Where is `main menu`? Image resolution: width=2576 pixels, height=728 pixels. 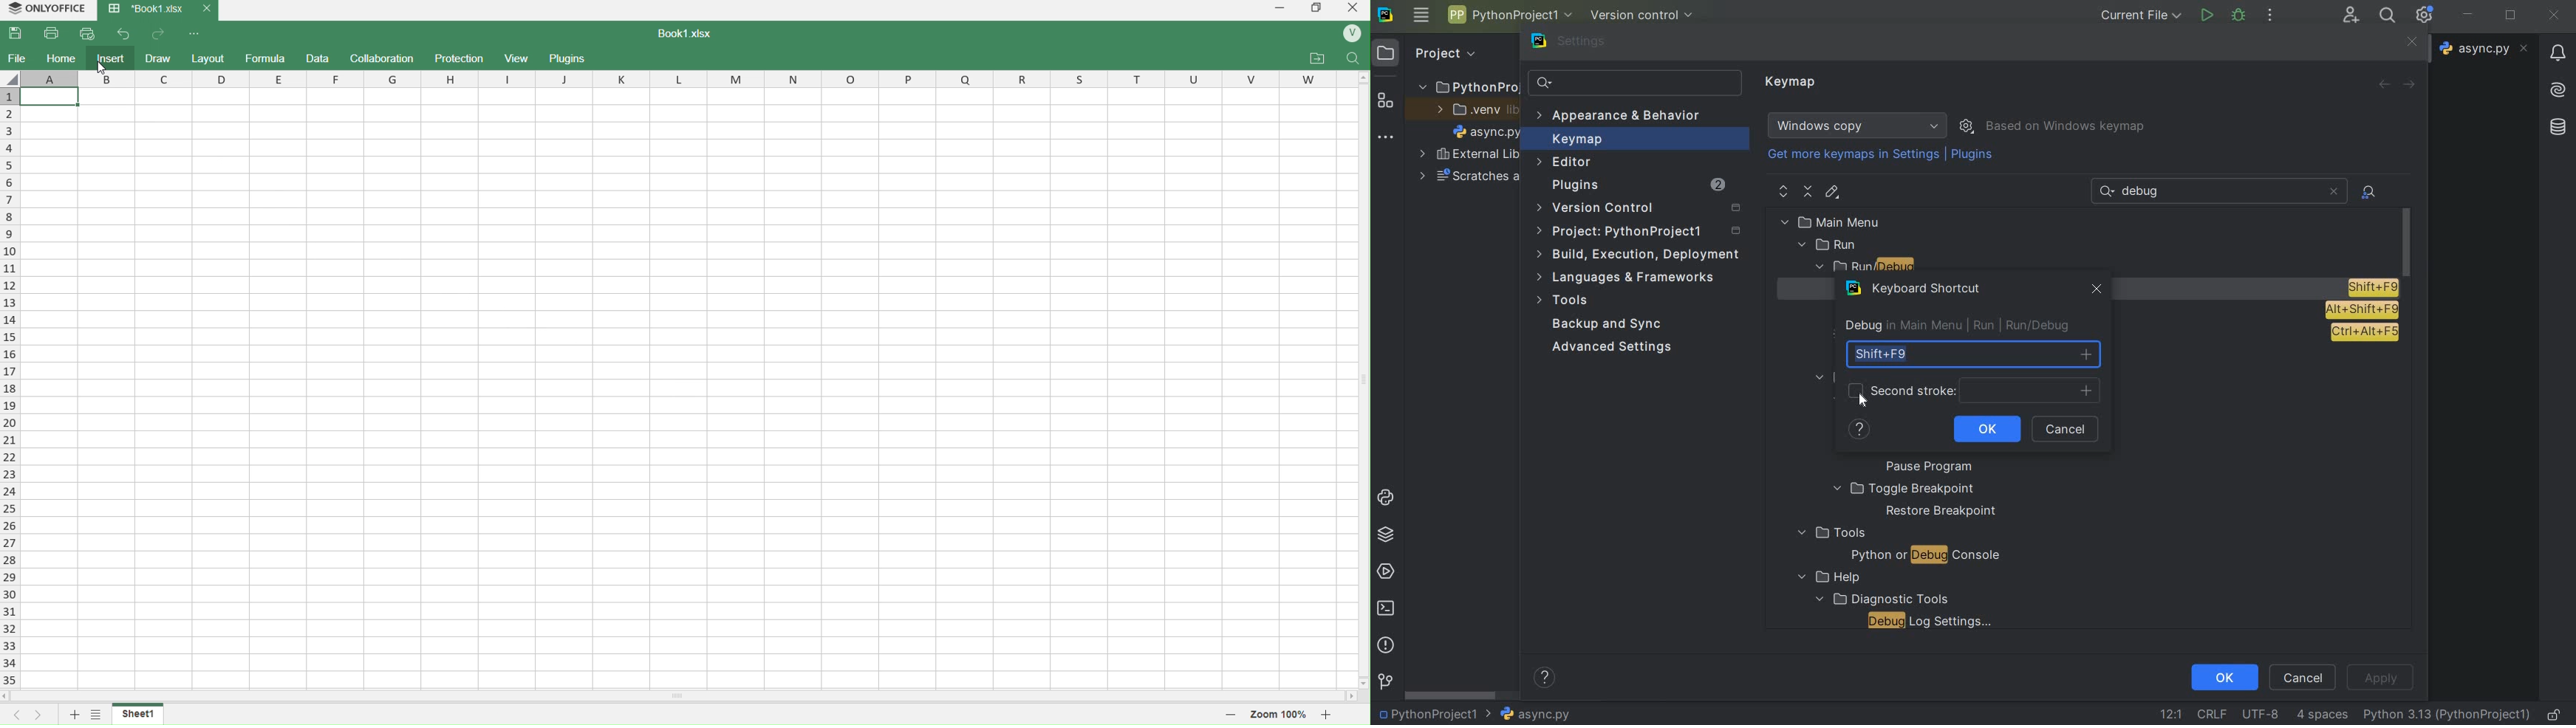 main menu is located at coordinates (1862, 221).